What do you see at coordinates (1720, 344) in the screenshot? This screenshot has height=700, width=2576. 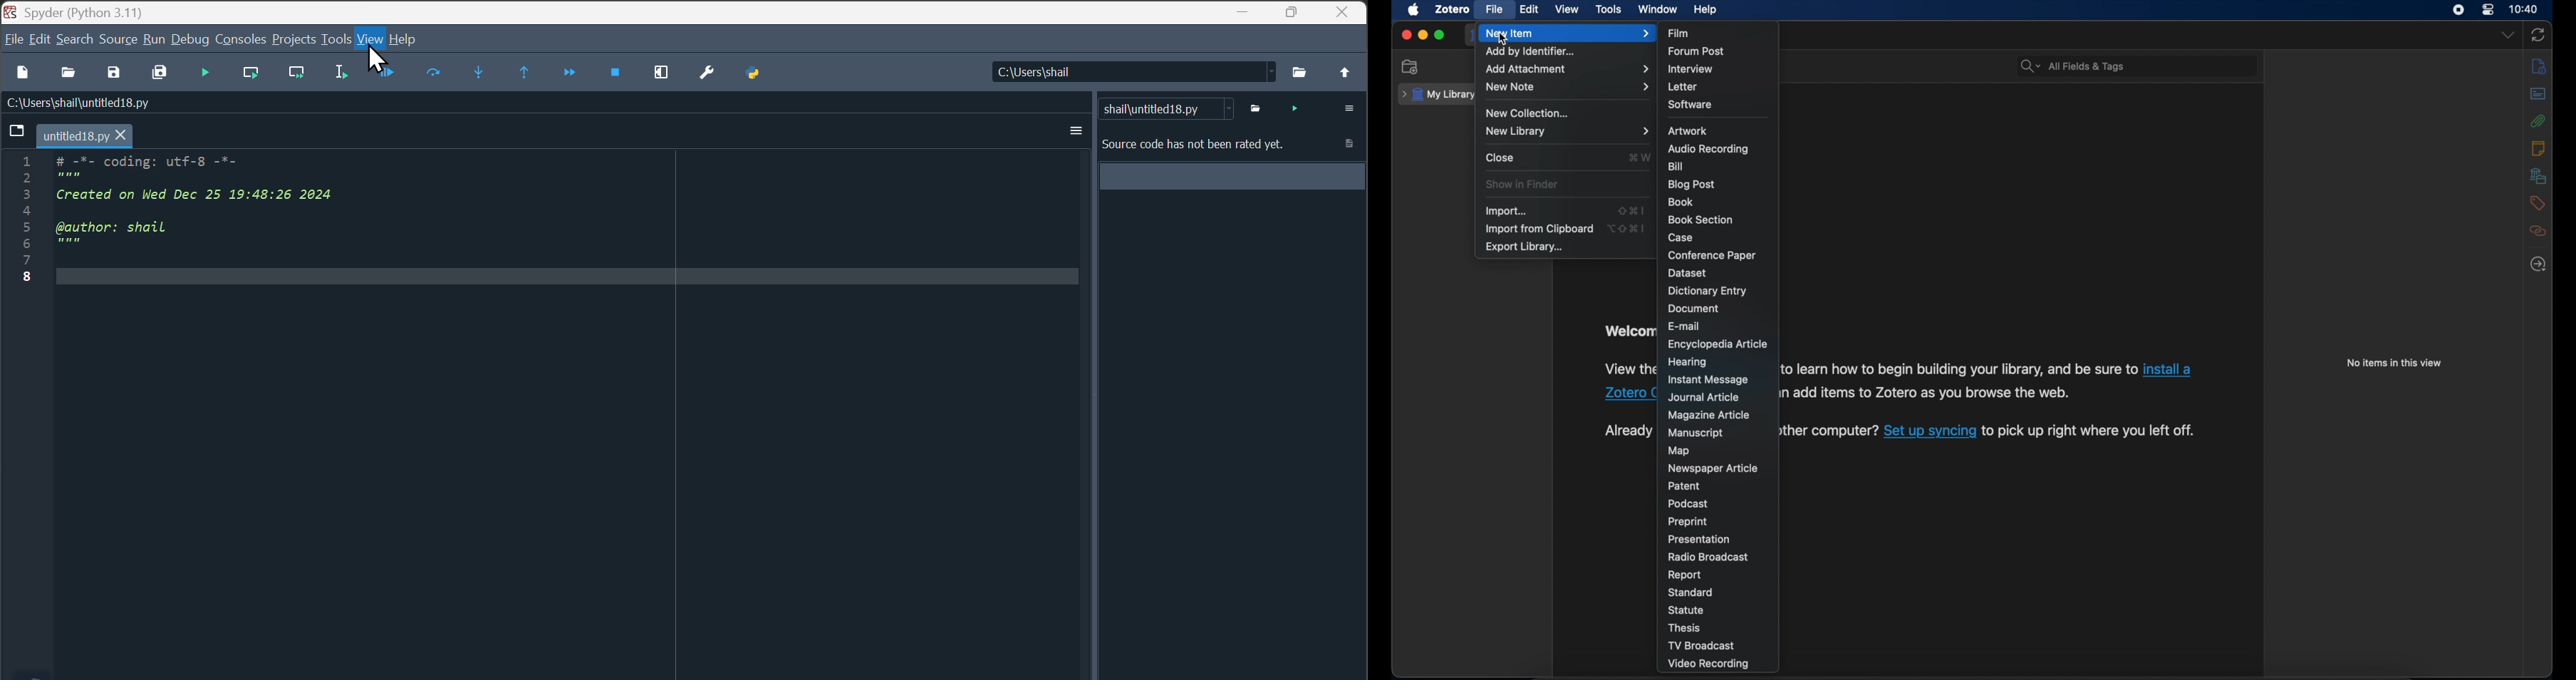 I see `encyclopedia article` at bounding box center [1720, 344].